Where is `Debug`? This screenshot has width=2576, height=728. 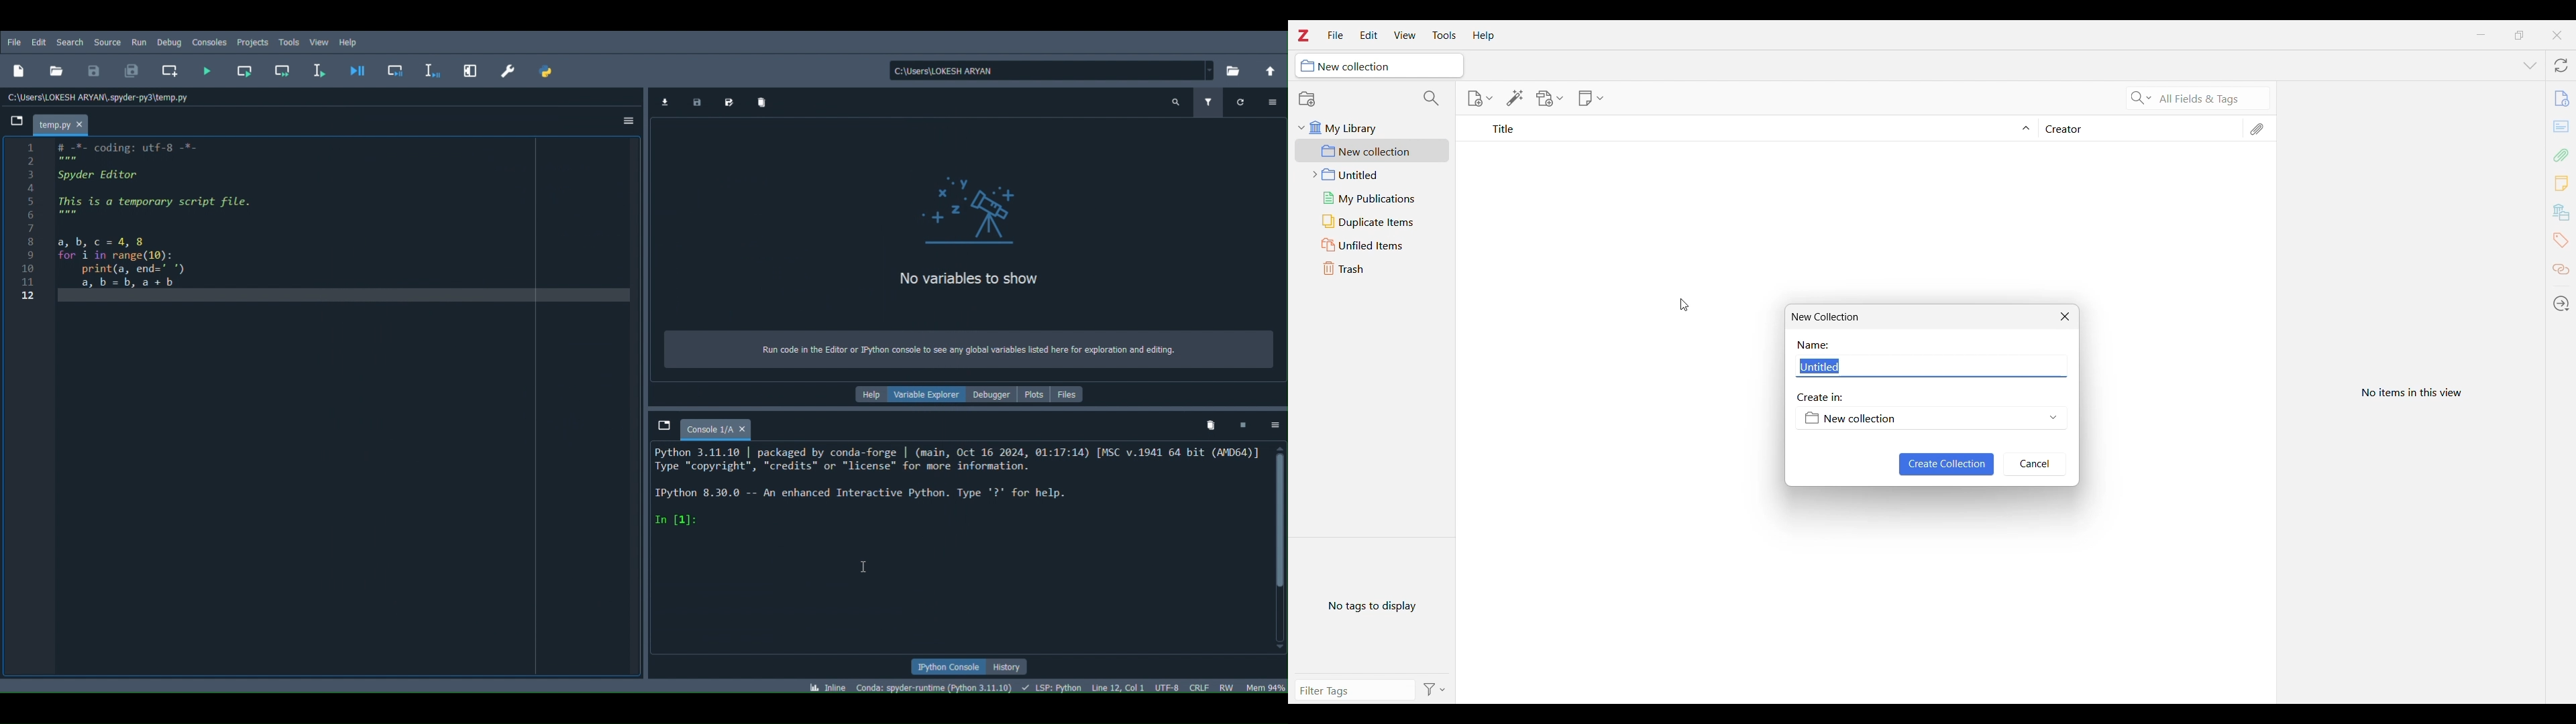
Debug is located at coordinates (168, 40).